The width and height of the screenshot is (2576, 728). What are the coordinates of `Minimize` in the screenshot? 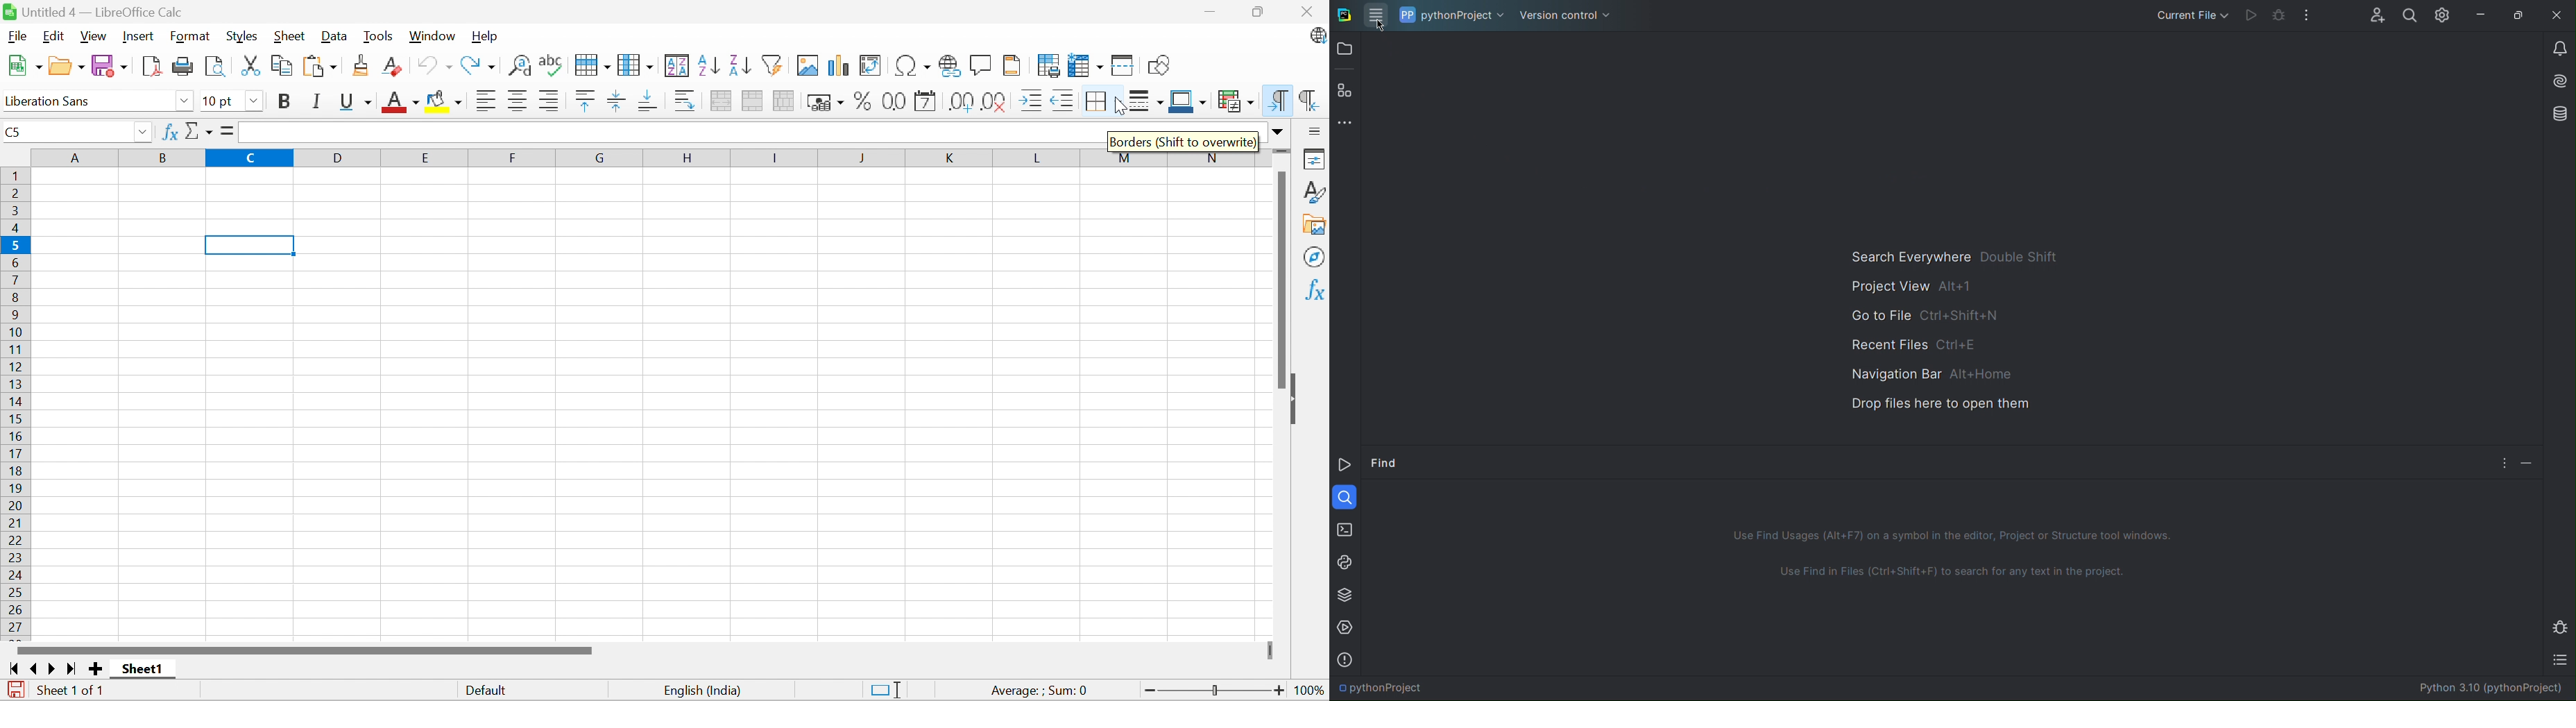 It's located at (2482, 15).